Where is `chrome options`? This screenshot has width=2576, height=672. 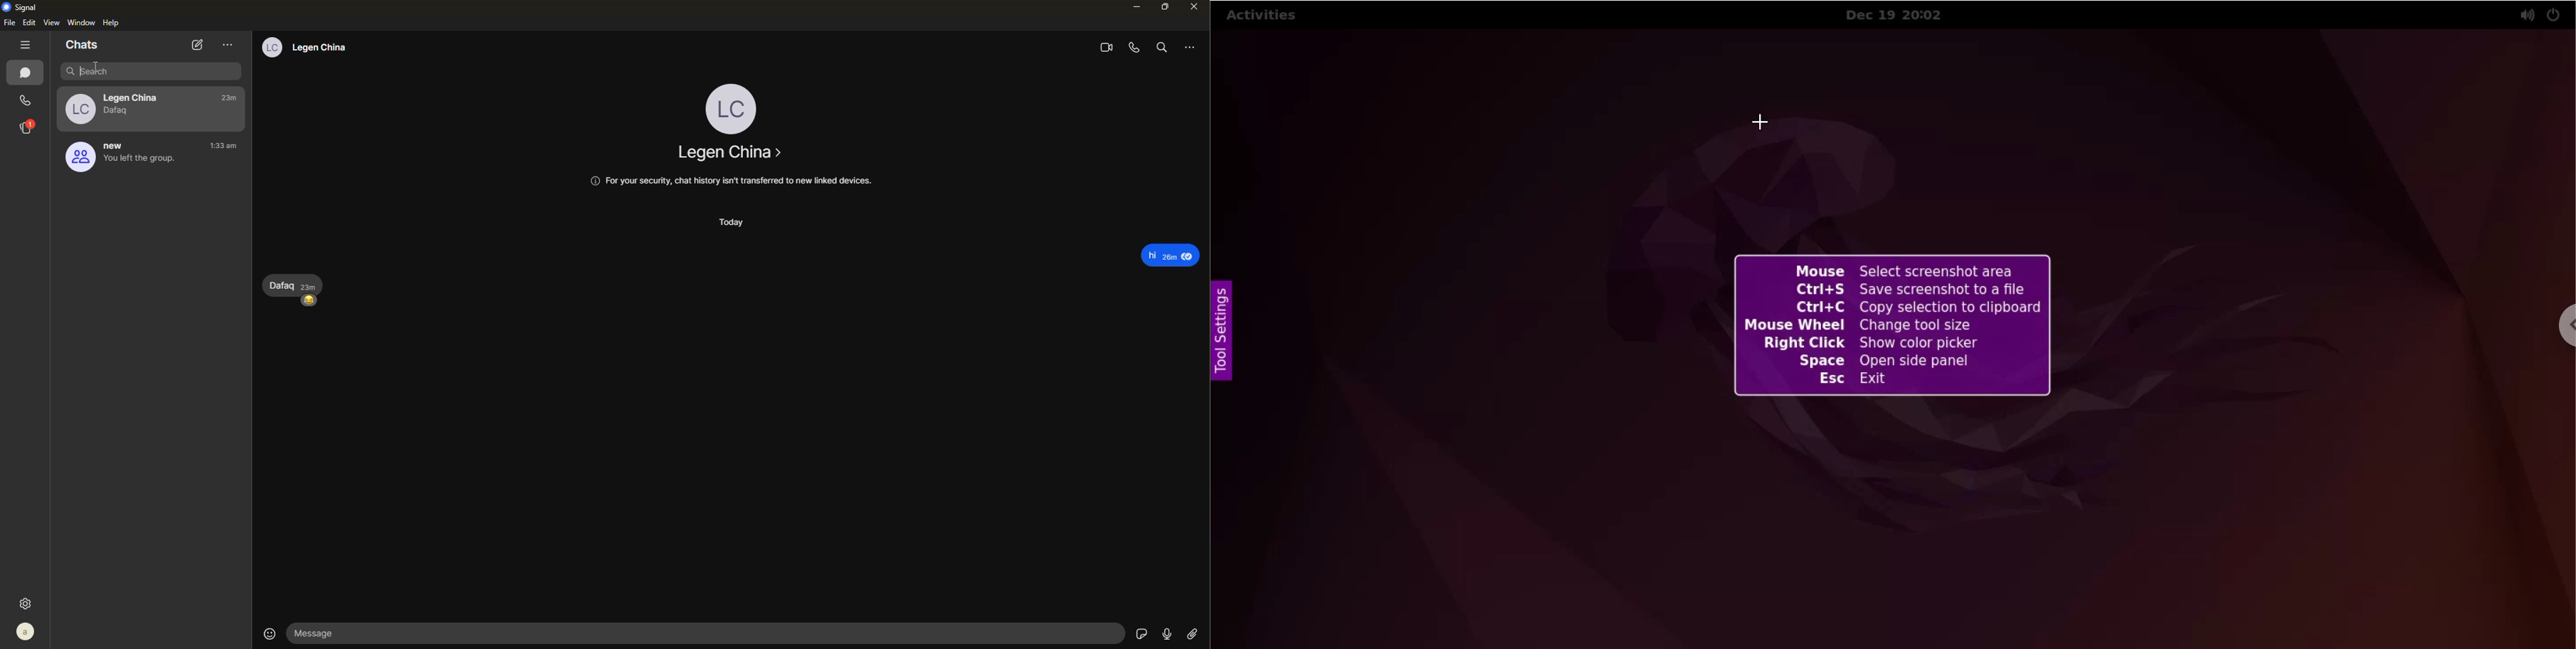
chrome options is located at coordinates (2562, 328).